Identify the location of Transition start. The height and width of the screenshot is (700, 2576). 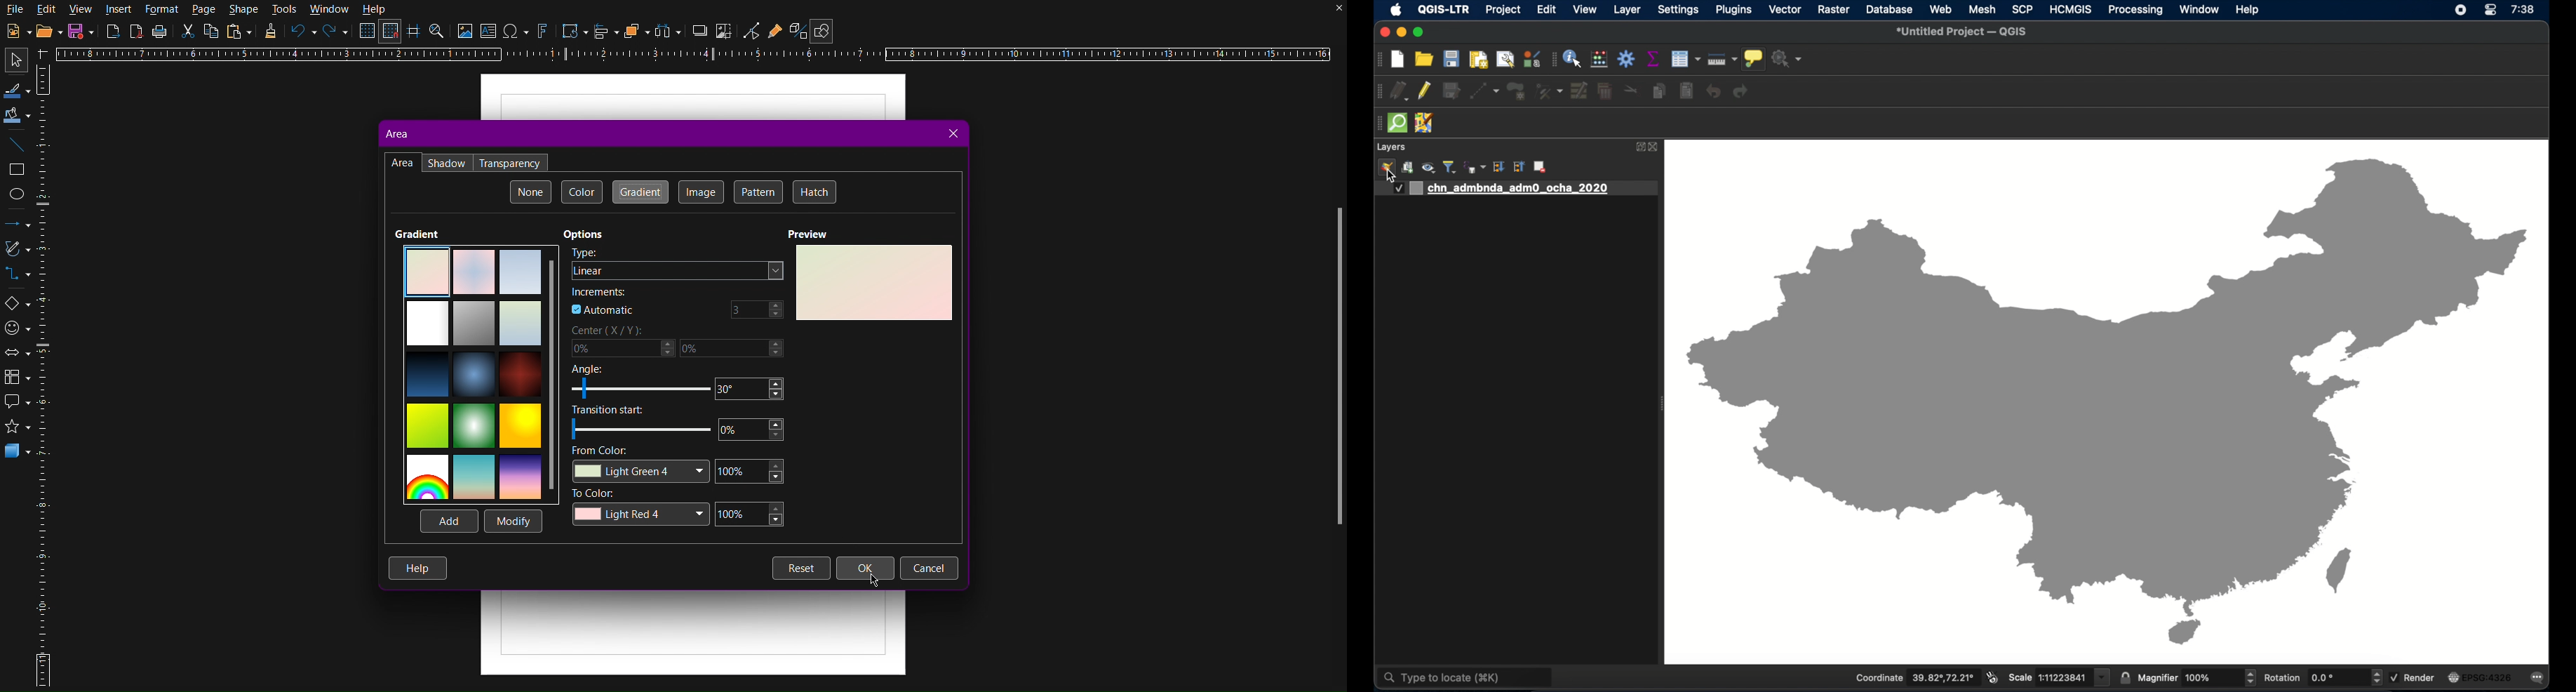
(675, 422).